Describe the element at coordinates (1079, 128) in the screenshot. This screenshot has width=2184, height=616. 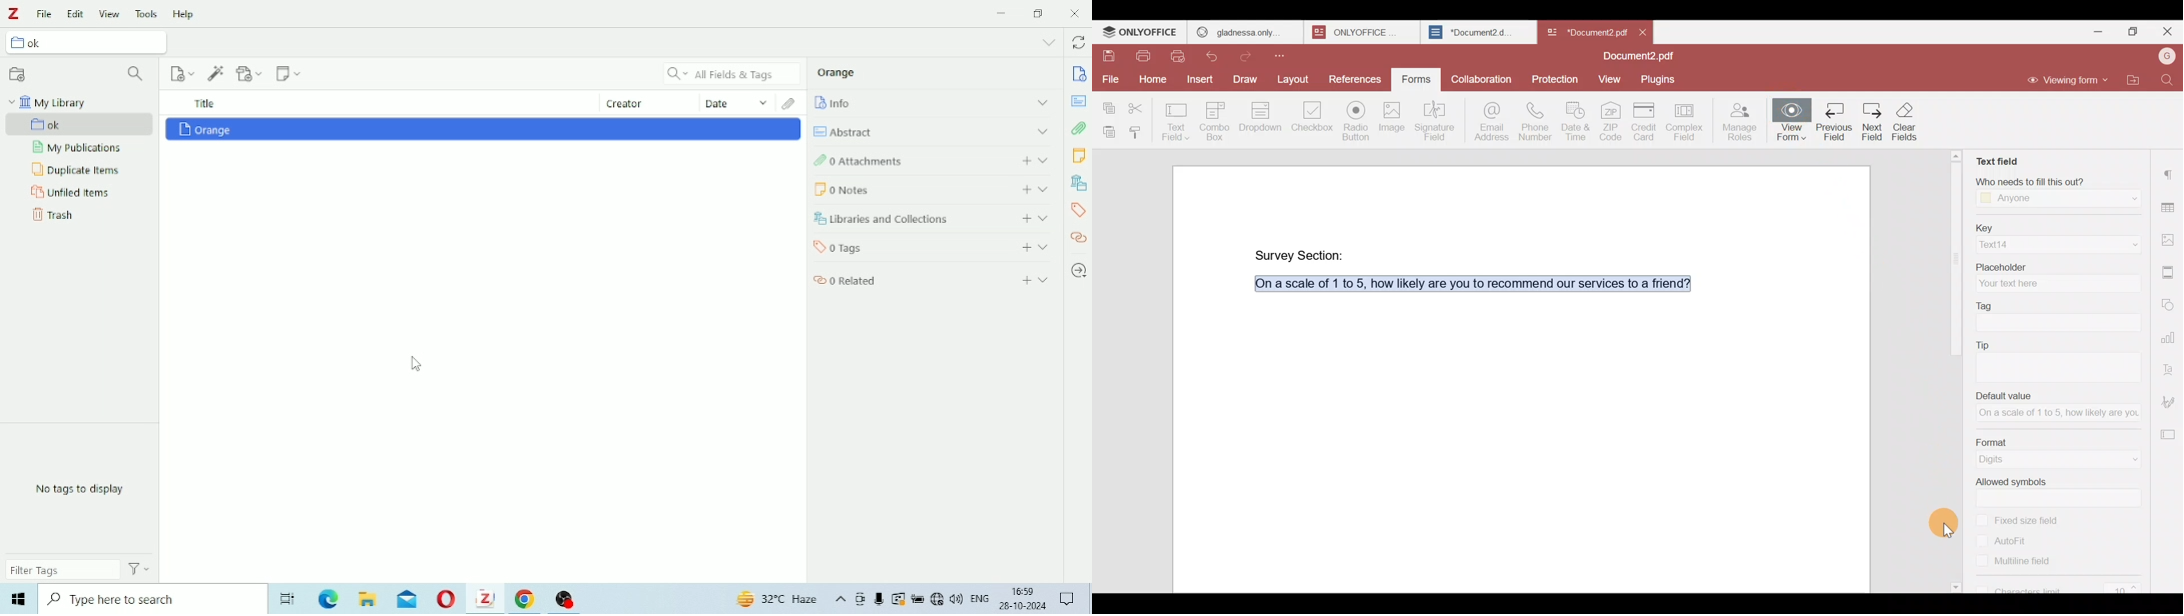
I see `Attachments` at that location.